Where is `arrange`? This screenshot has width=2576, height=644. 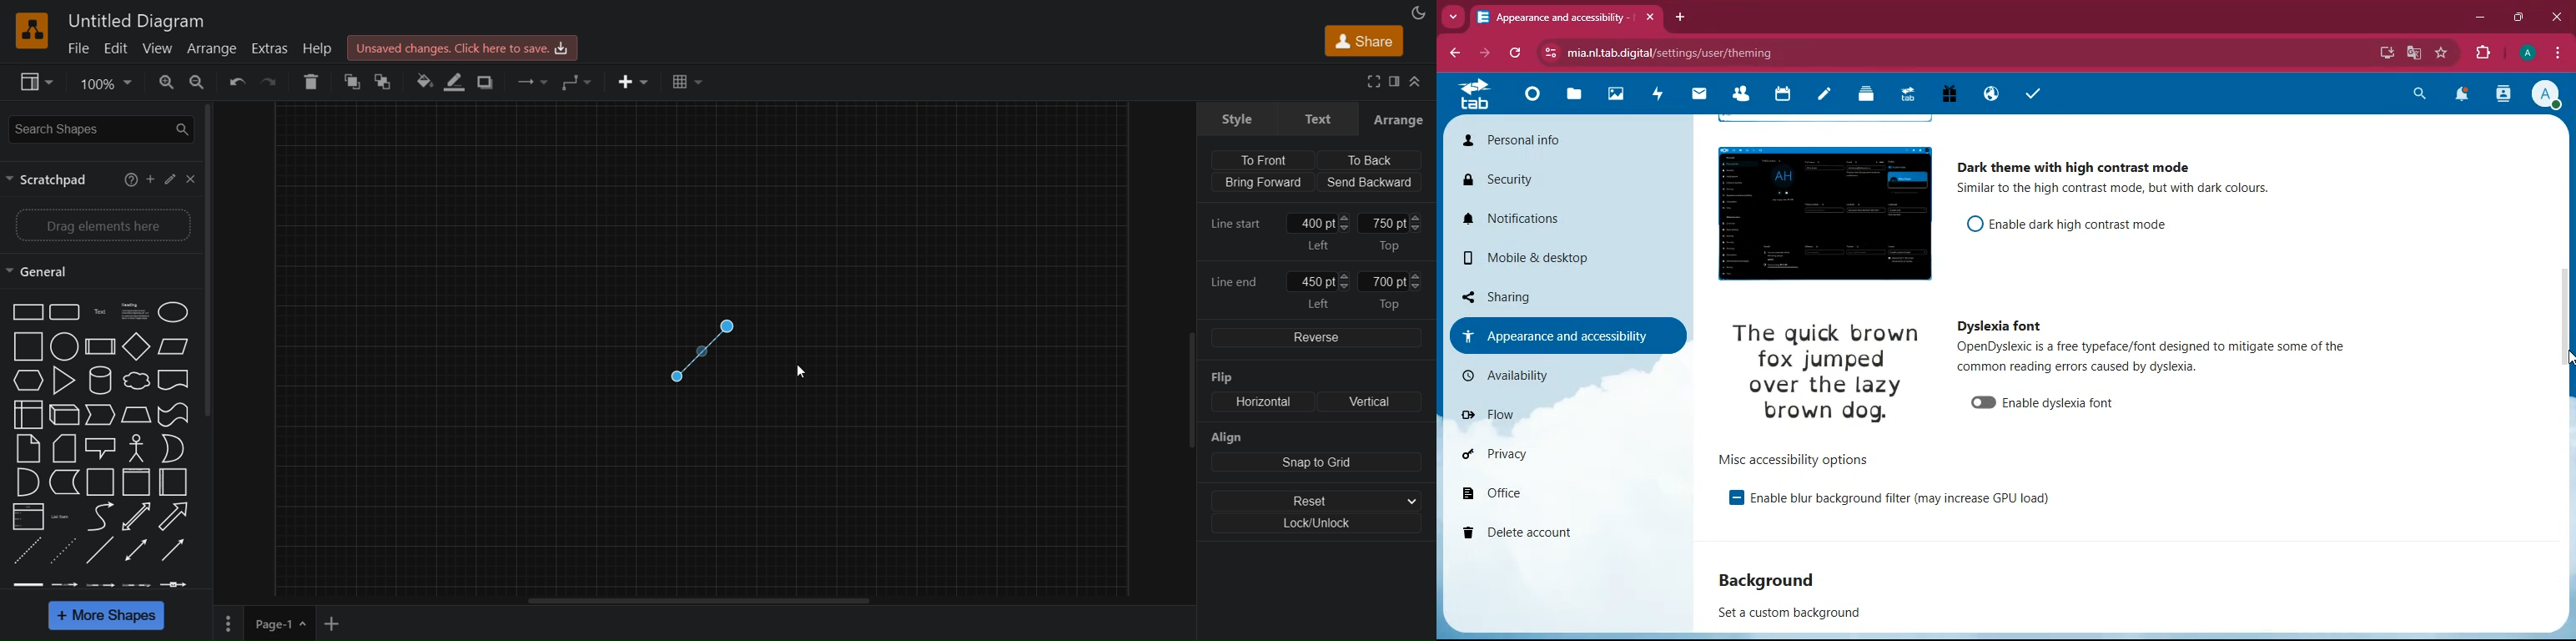
arrange is located at coordinates (213, 48).